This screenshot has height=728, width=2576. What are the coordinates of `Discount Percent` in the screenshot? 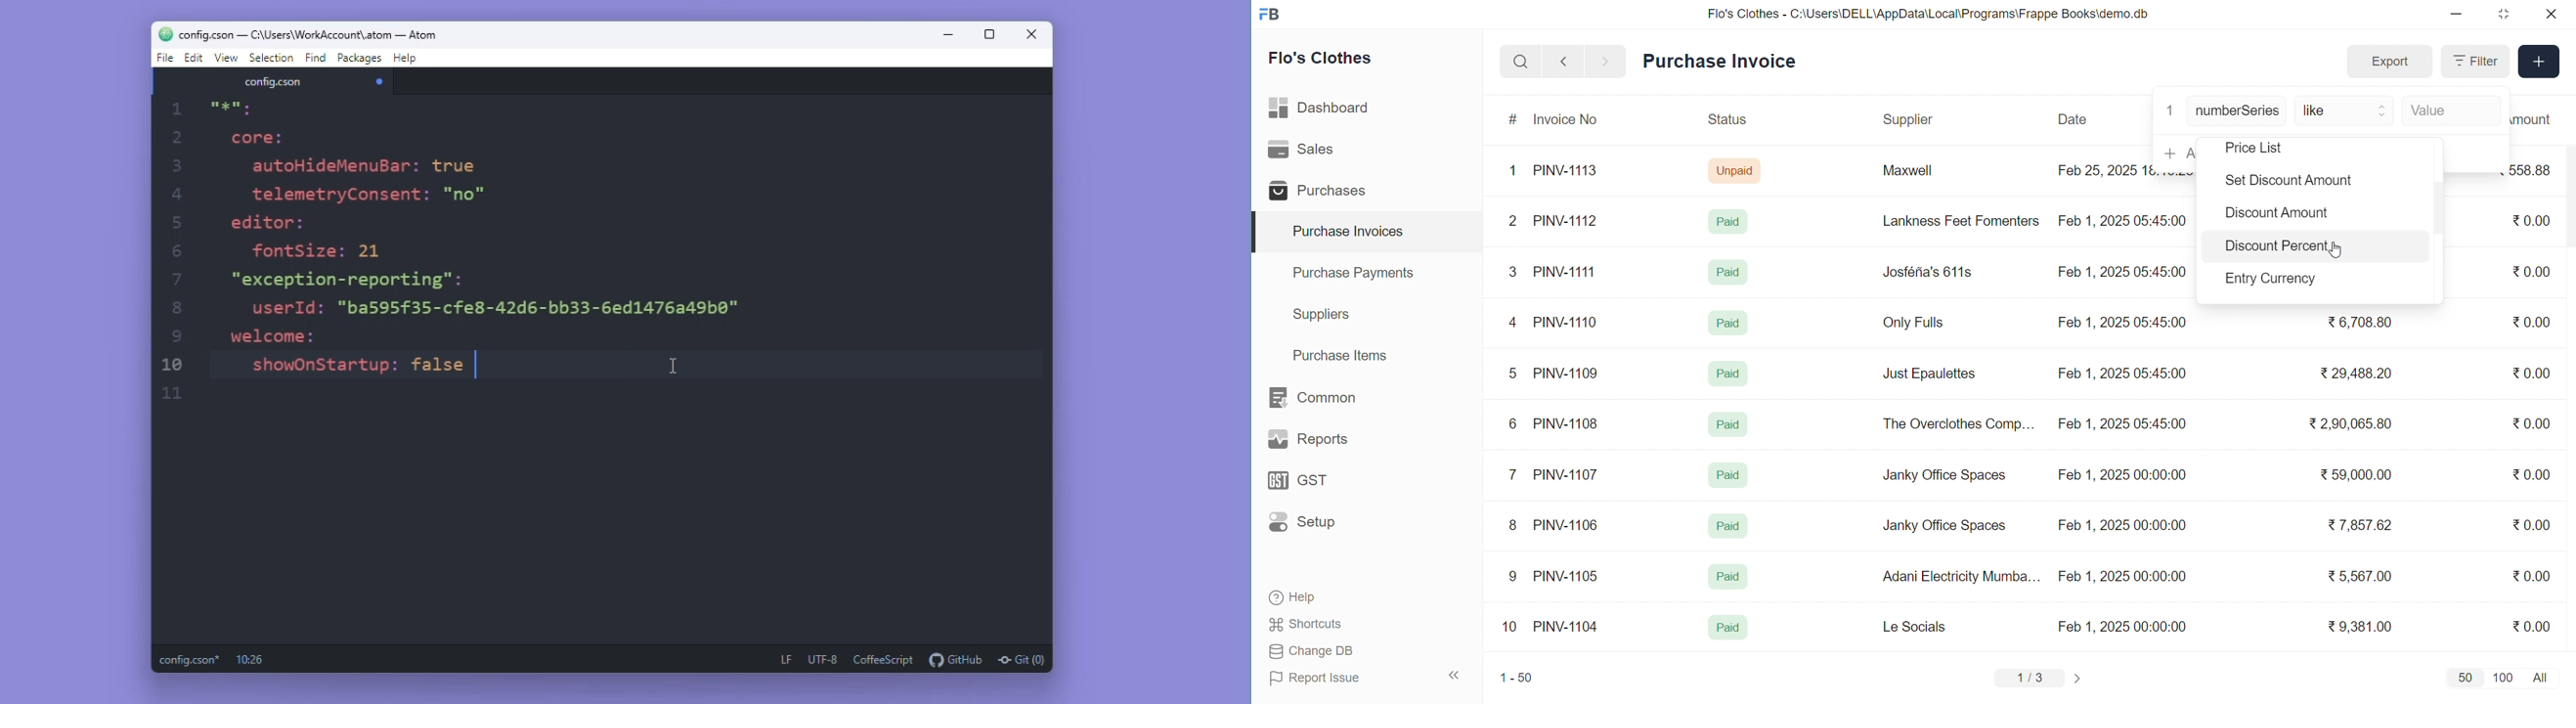 It's located at (2278, 248).